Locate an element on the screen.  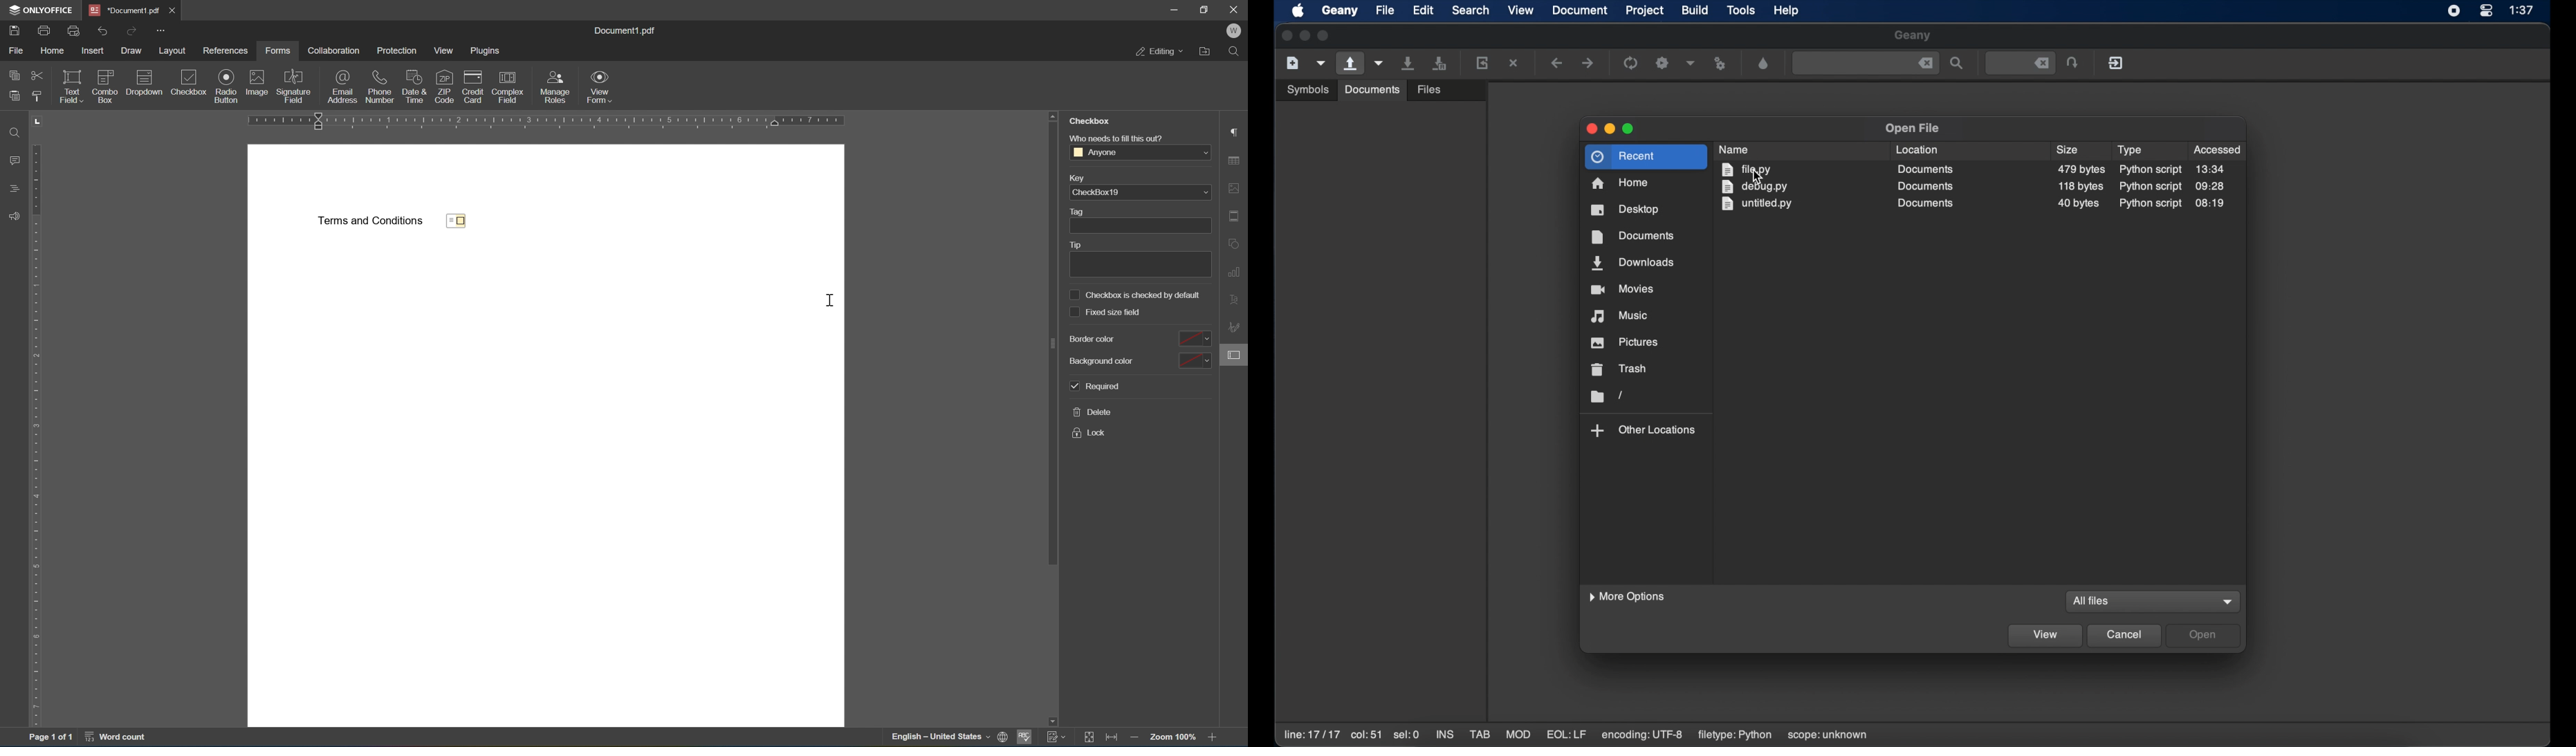
help is located at coordinates (1787, 10).